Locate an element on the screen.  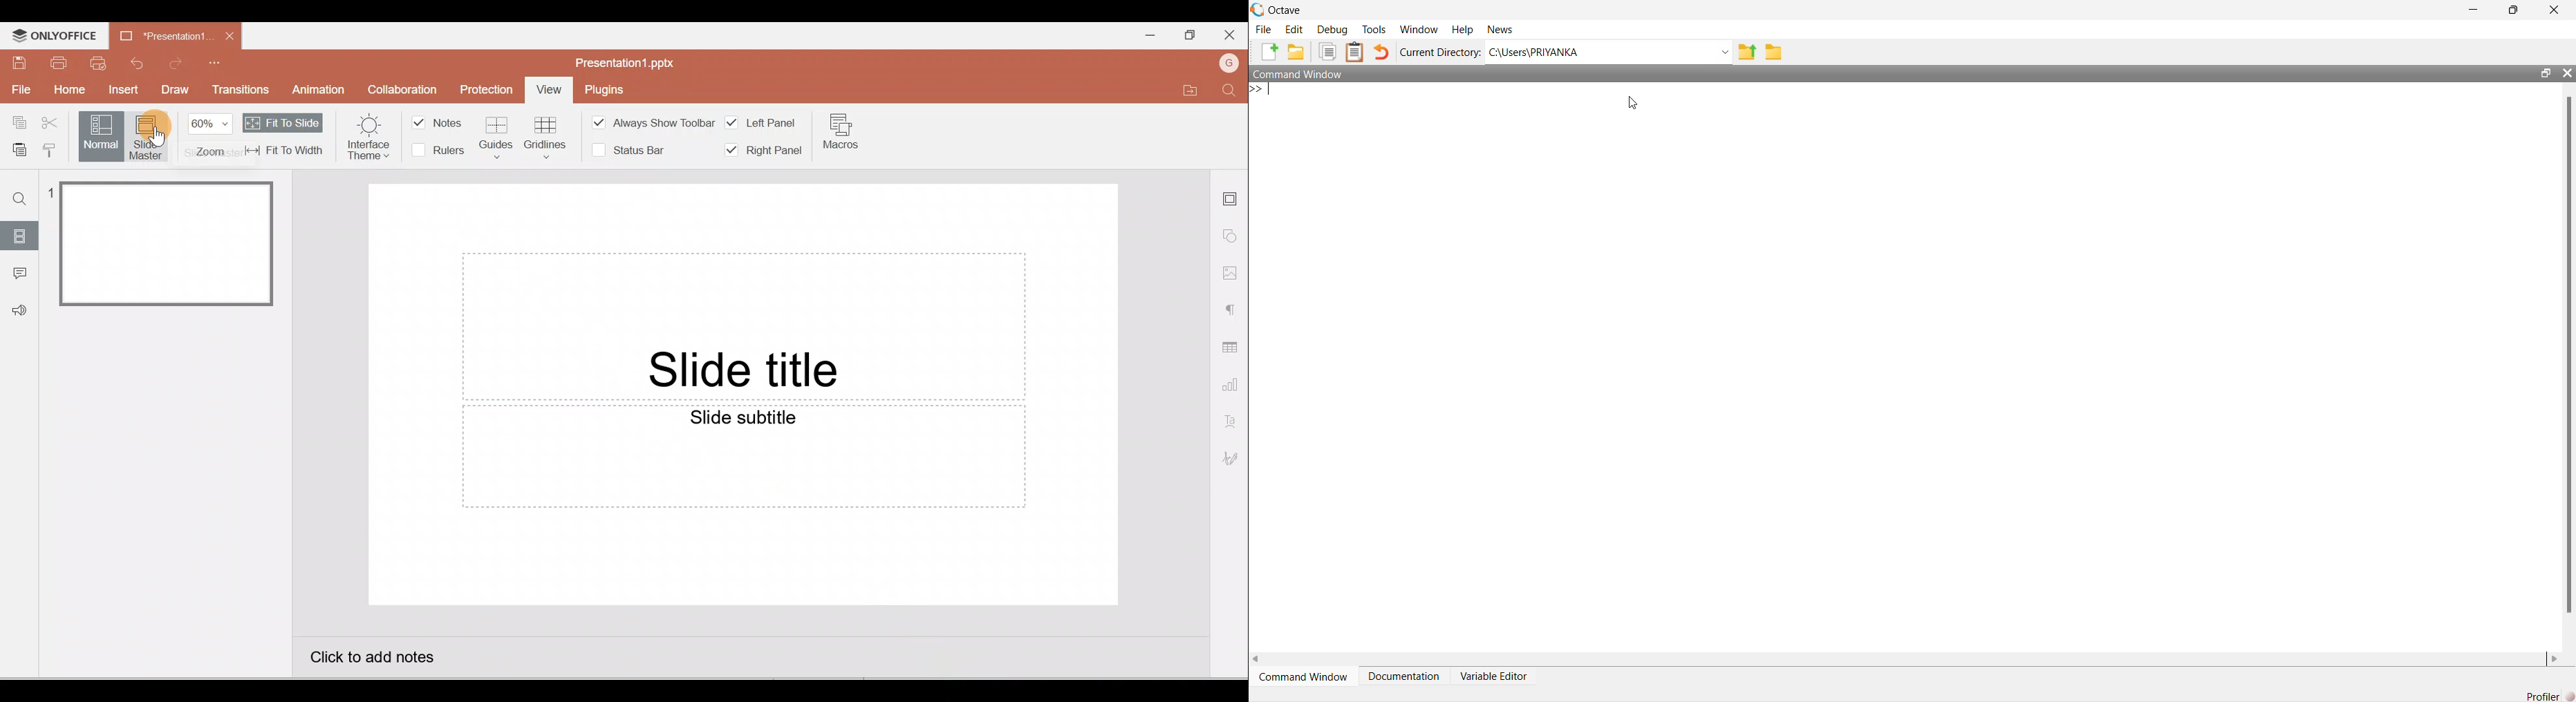
maximise is located at coordinates (2513, 10).